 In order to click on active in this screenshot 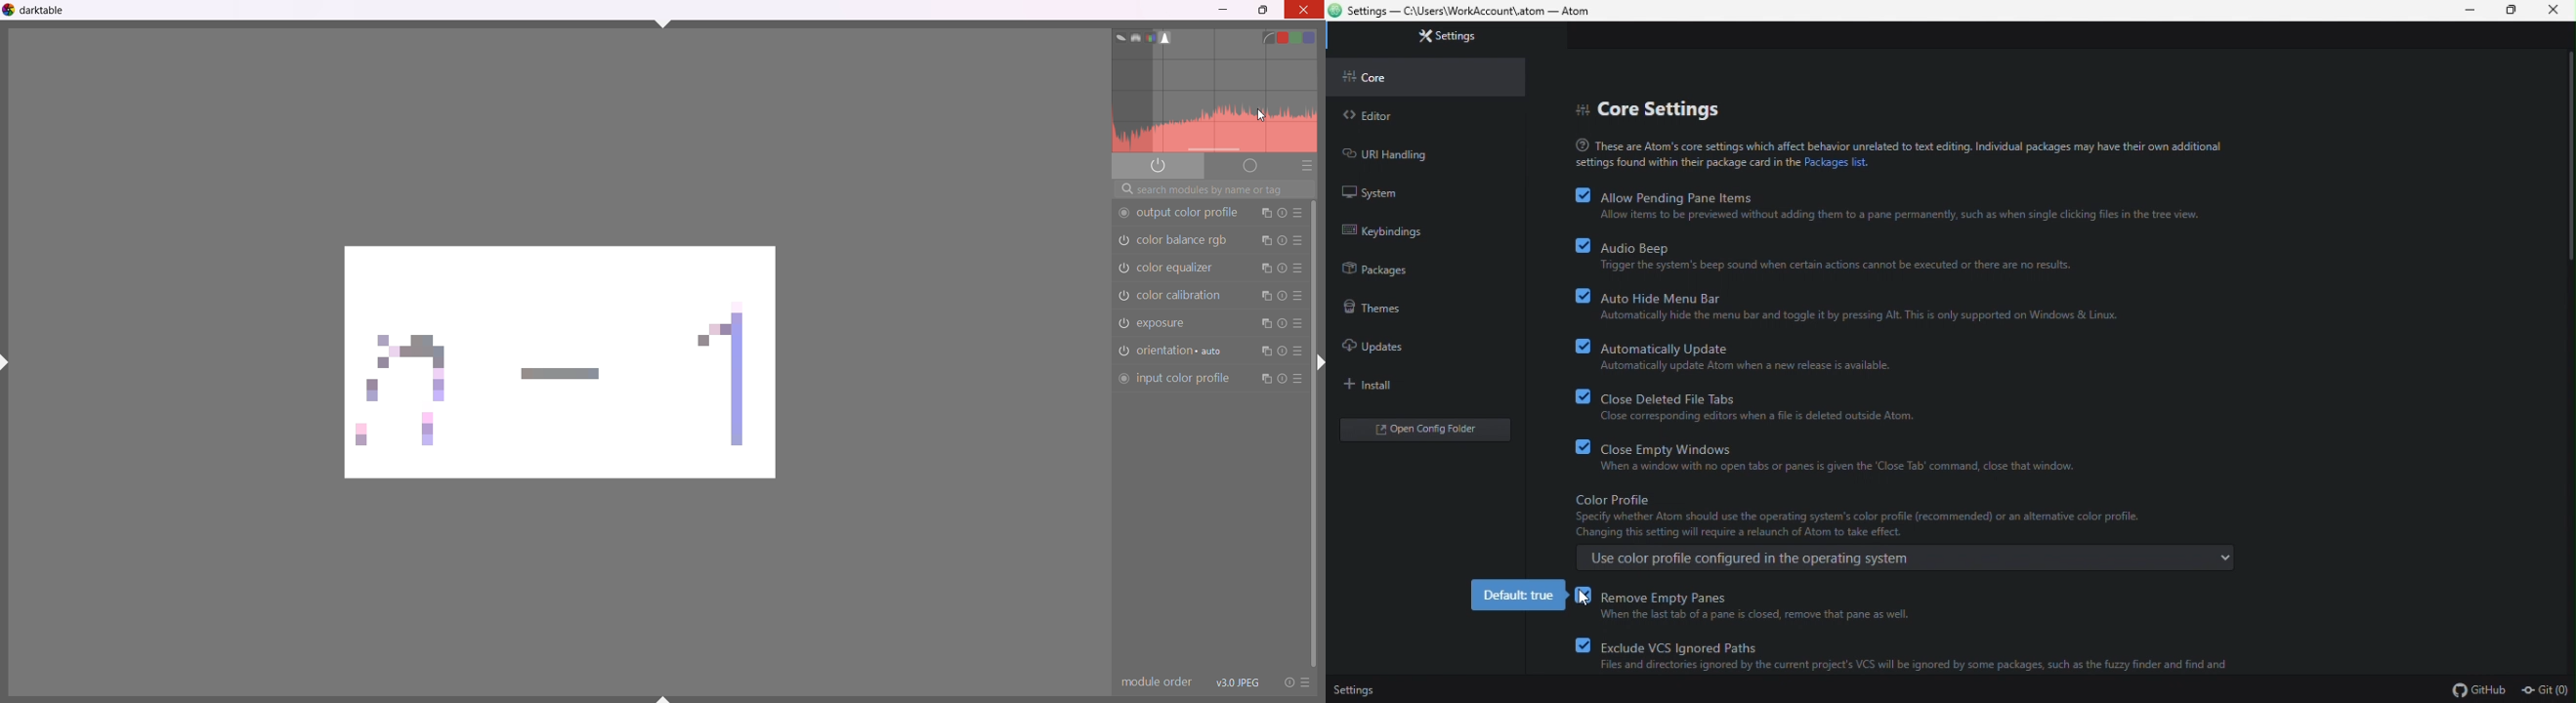, I will do `click(1160, 165)`.